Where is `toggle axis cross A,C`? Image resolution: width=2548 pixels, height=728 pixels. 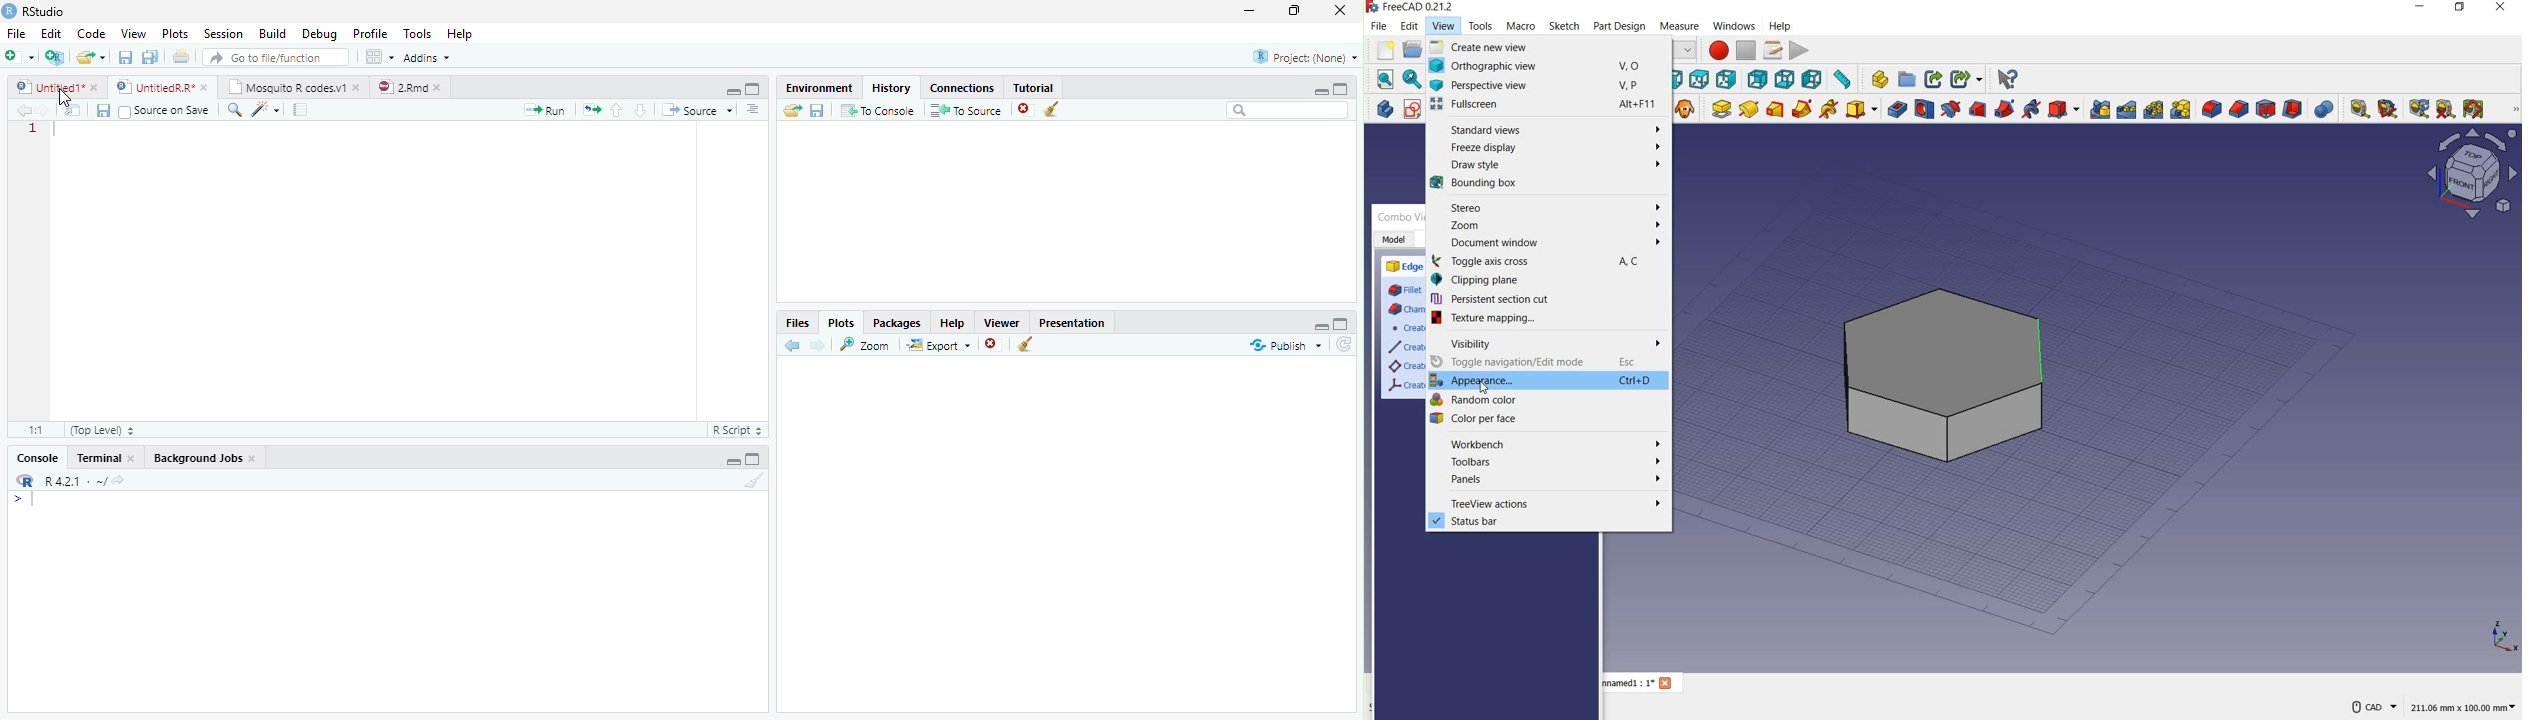
toggle axis cross A,C is located at coordinates (1550, 262).